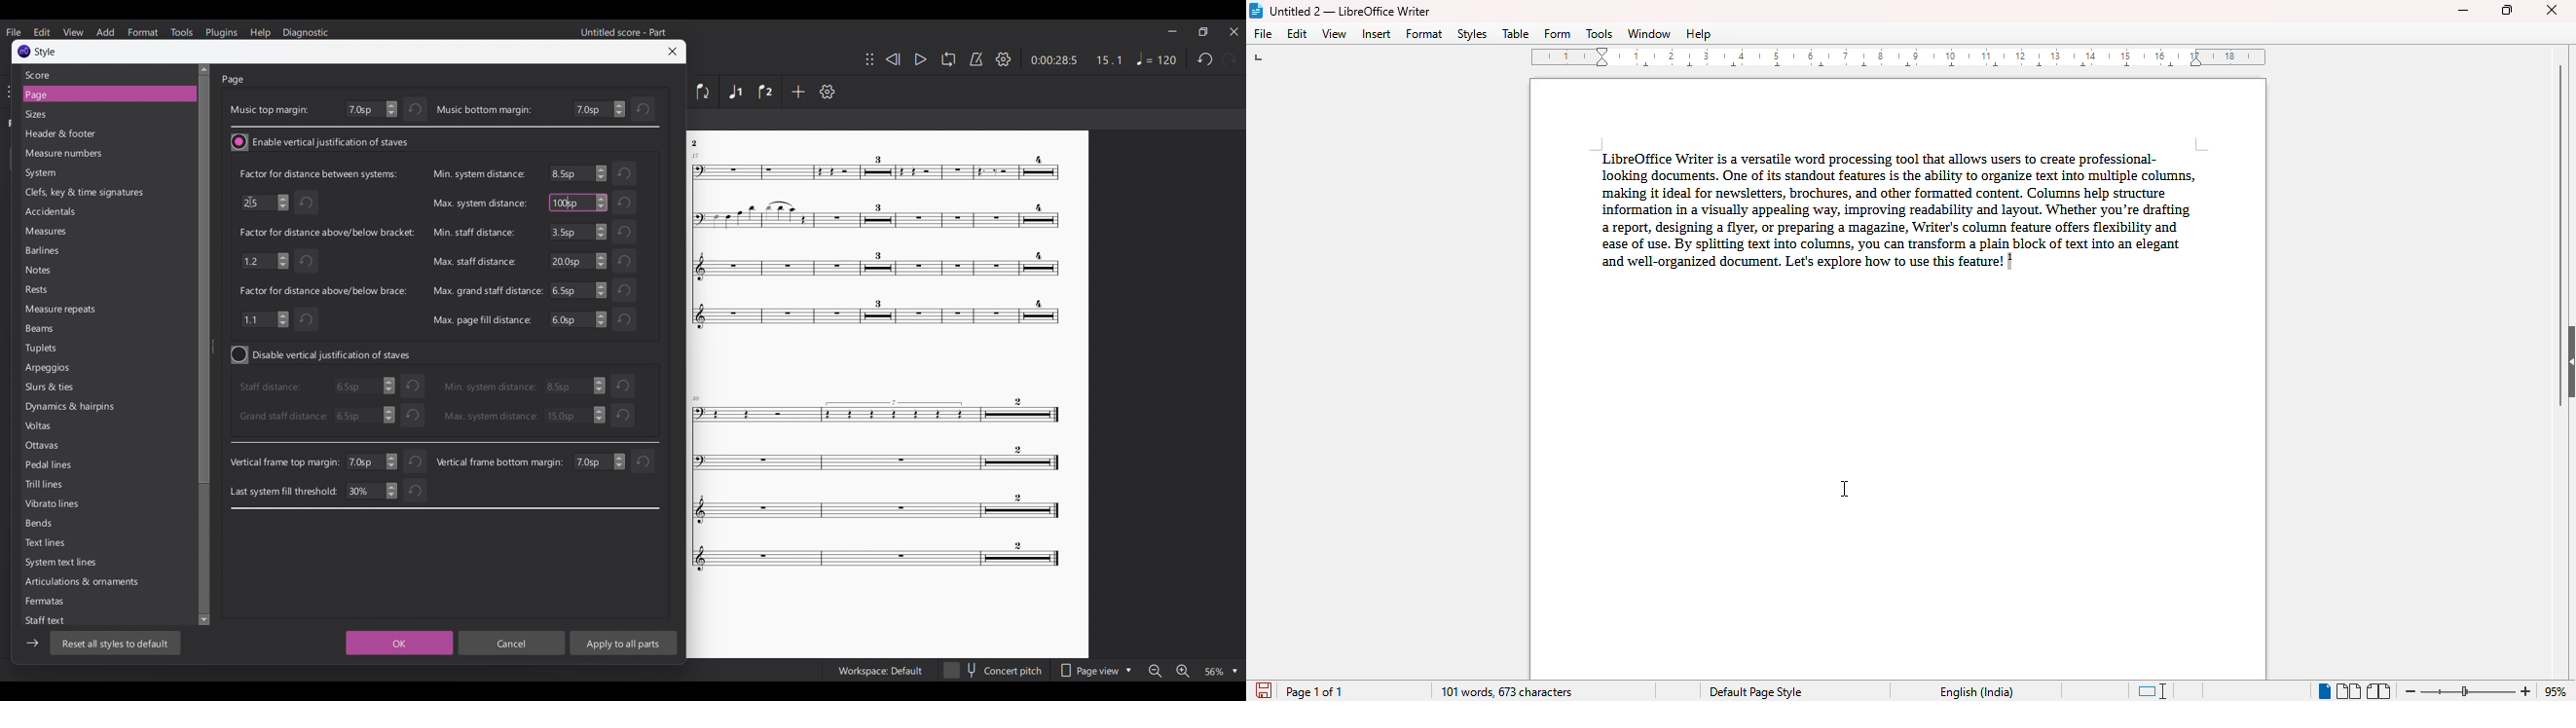 Image resolution: width=2576 pixels, height=728 pixels. I want to click on Undo, so click(413, 493).